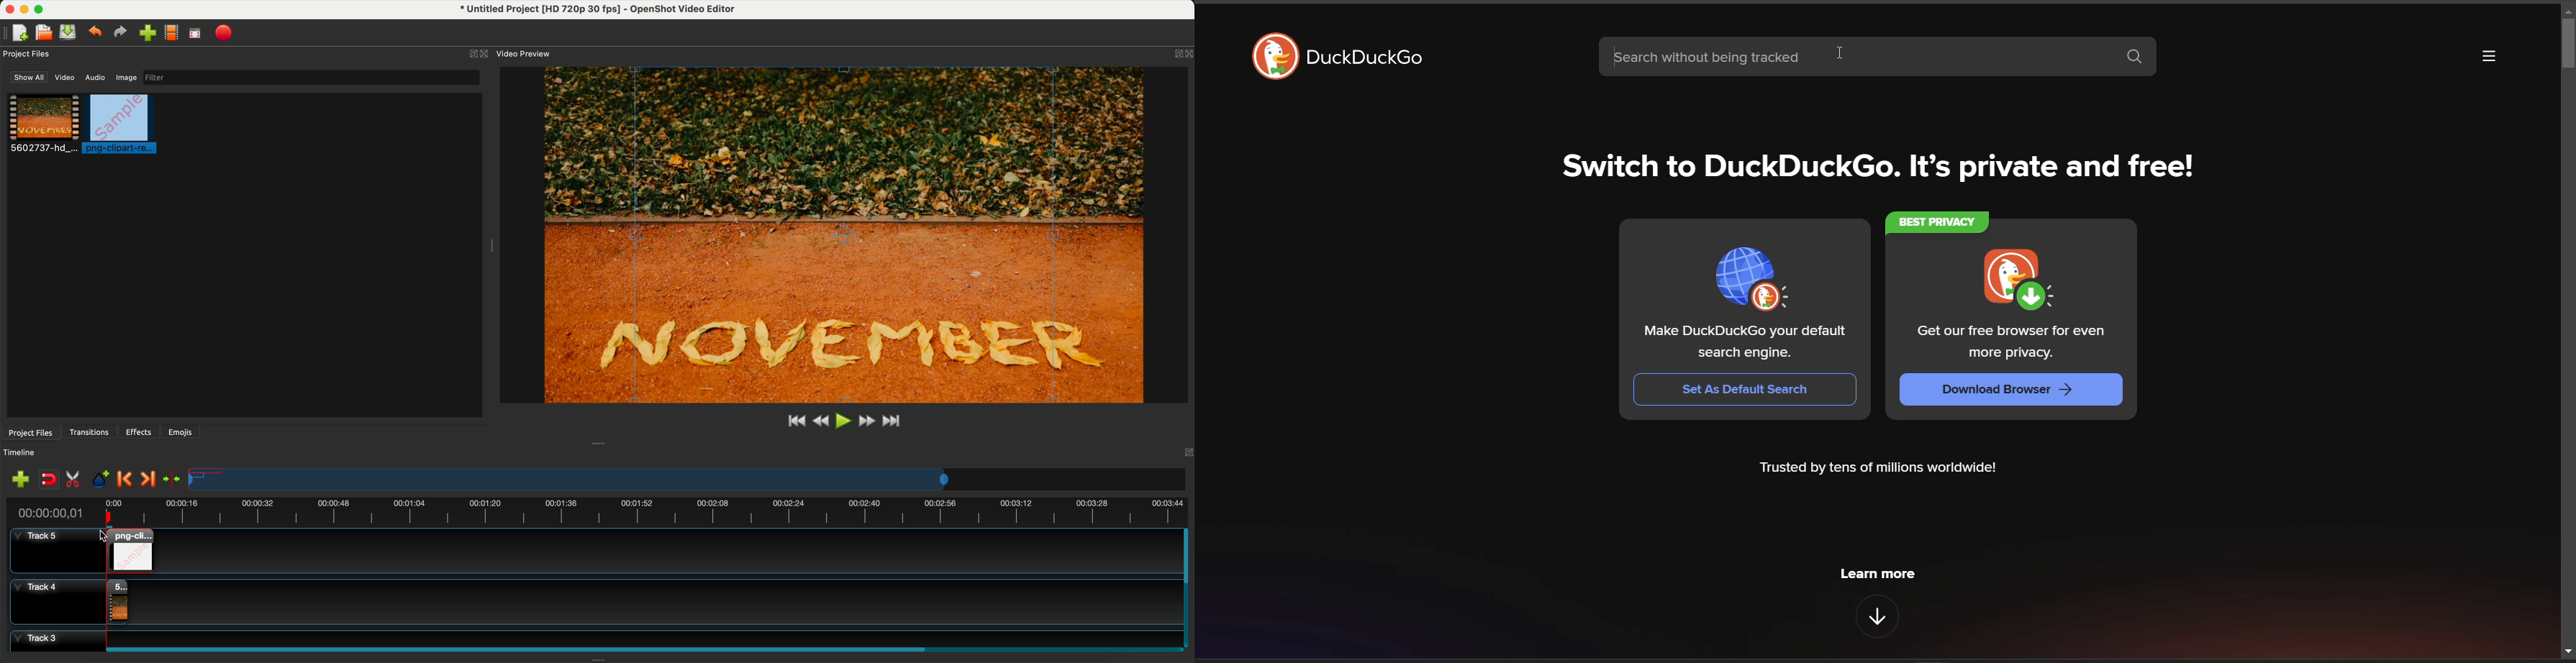 This screenshot has width=2576, height=672. I want to click on track 5, so click(49, 551).